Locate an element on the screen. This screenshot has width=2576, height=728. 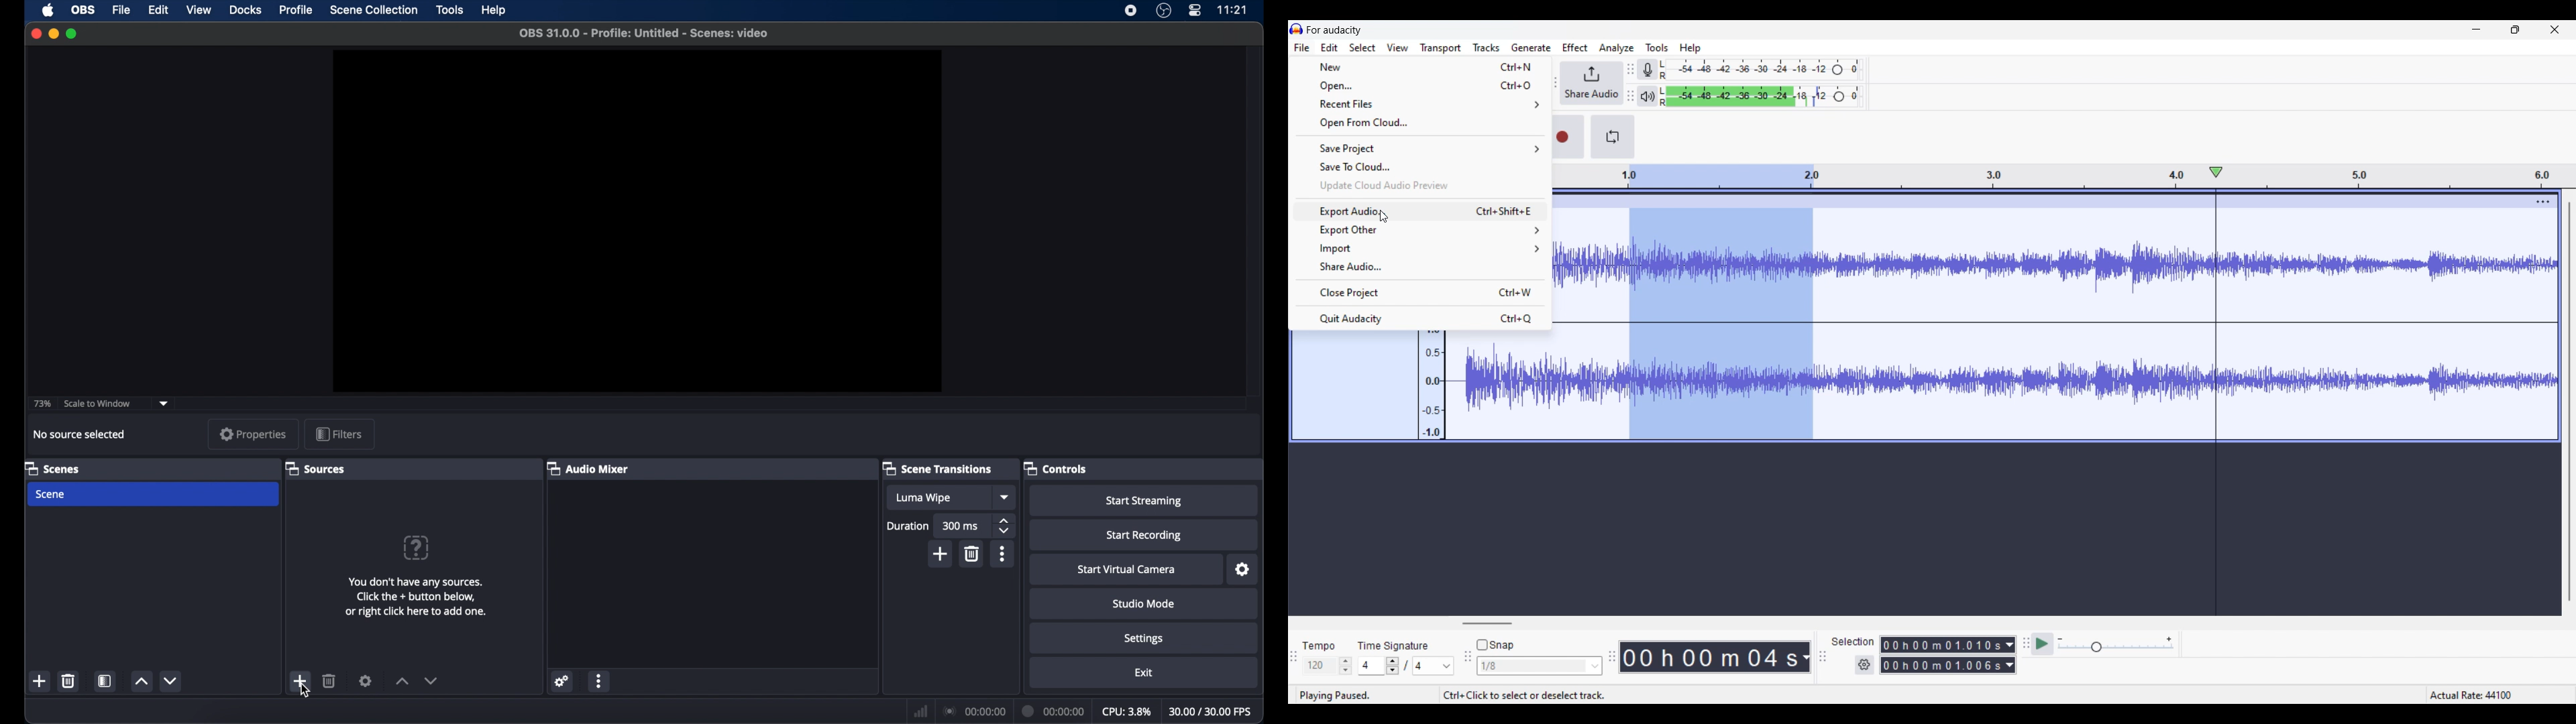
Import options is located at coordinates (1421, 249).